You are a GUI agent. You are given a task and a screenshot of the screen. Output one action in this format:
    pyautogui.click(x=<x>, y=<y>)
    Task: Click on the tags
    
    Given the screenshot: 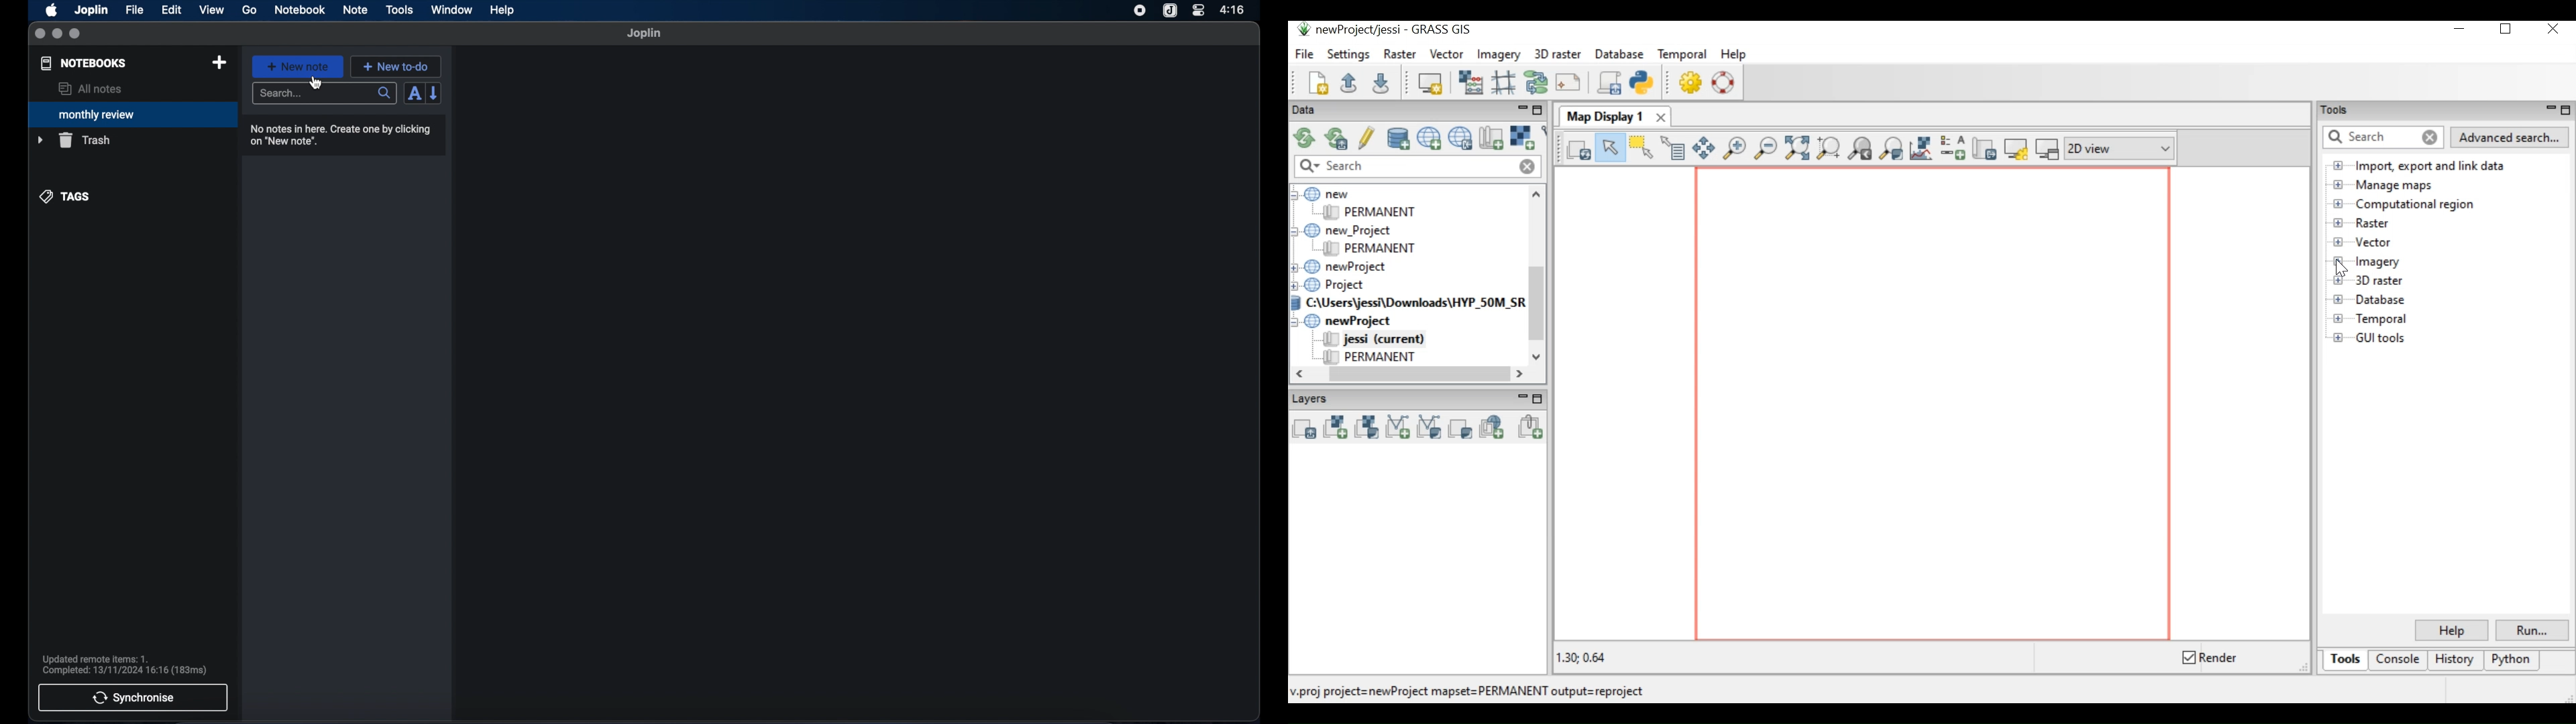 What is the action you would take?
    pyautogui.click(x=66, y=196)
    